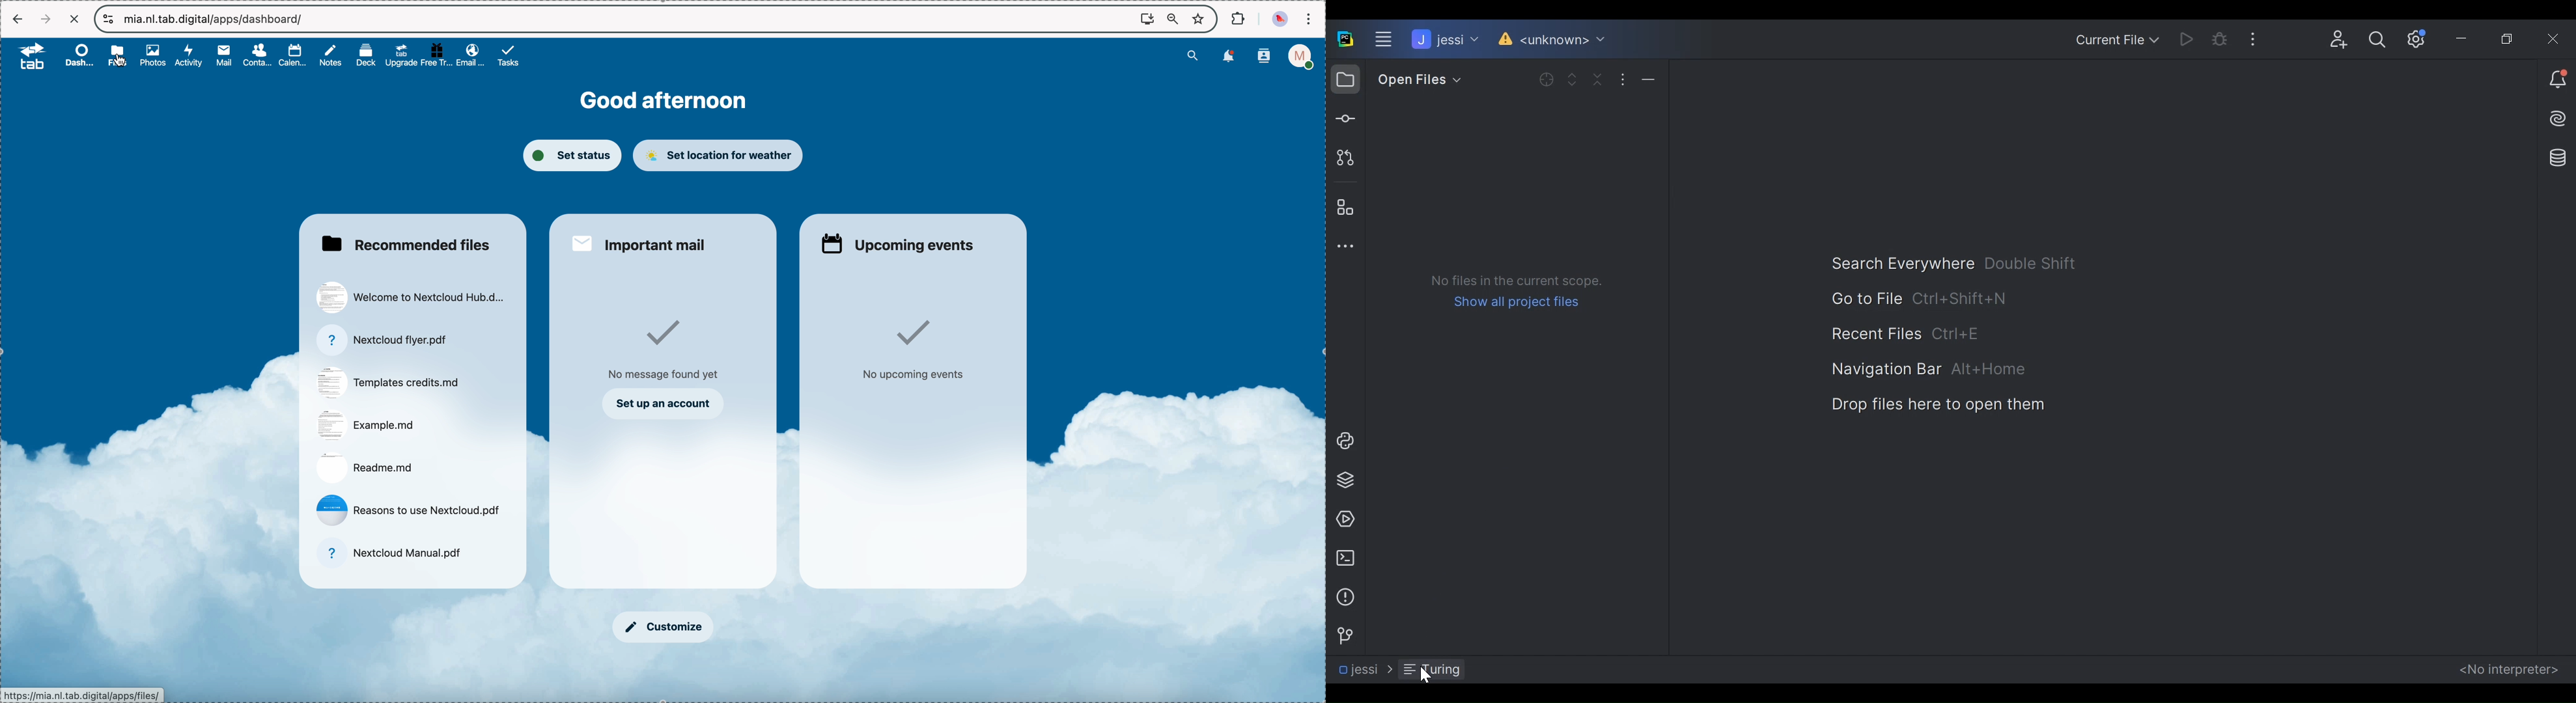 This screenshot has width=2576, height=728. What do you see at coordinates (122, 66) in the screenshot?
I see `cursor` at bounding box center [122, 66].